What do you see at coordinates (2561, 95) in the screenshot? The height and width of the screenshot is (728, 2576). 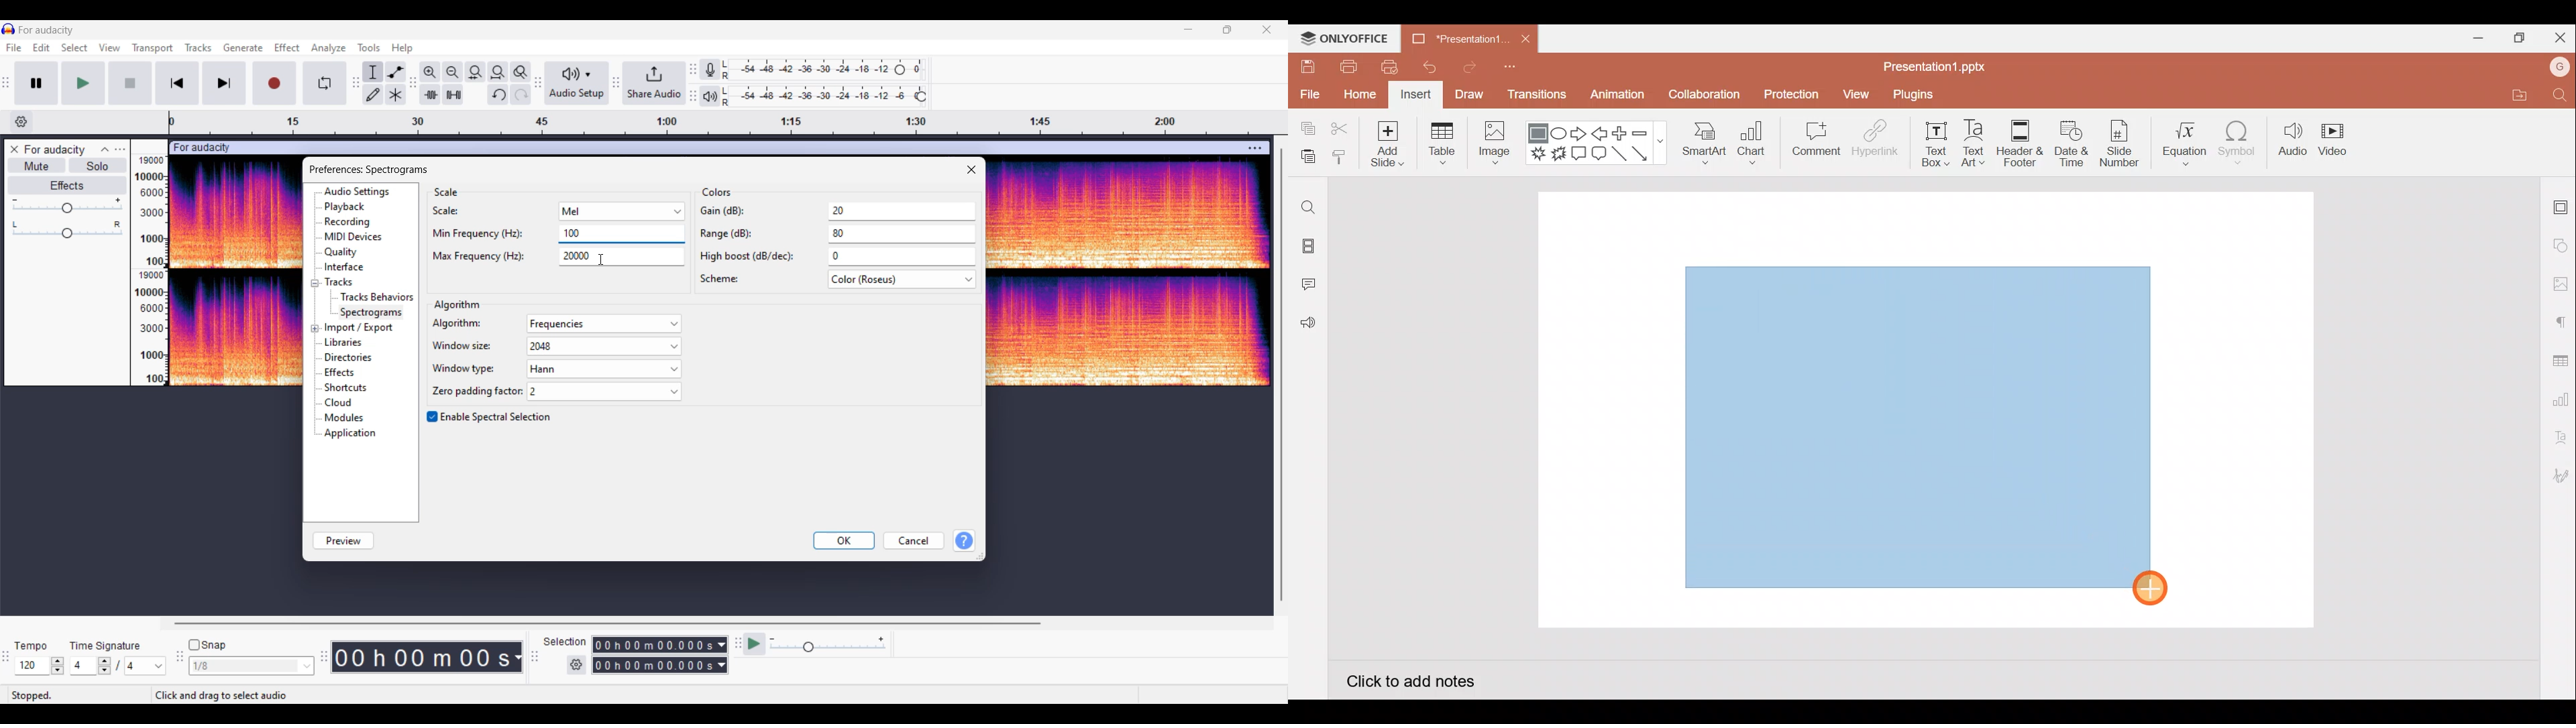 I see `Find` at bounding box center [2561, 95].